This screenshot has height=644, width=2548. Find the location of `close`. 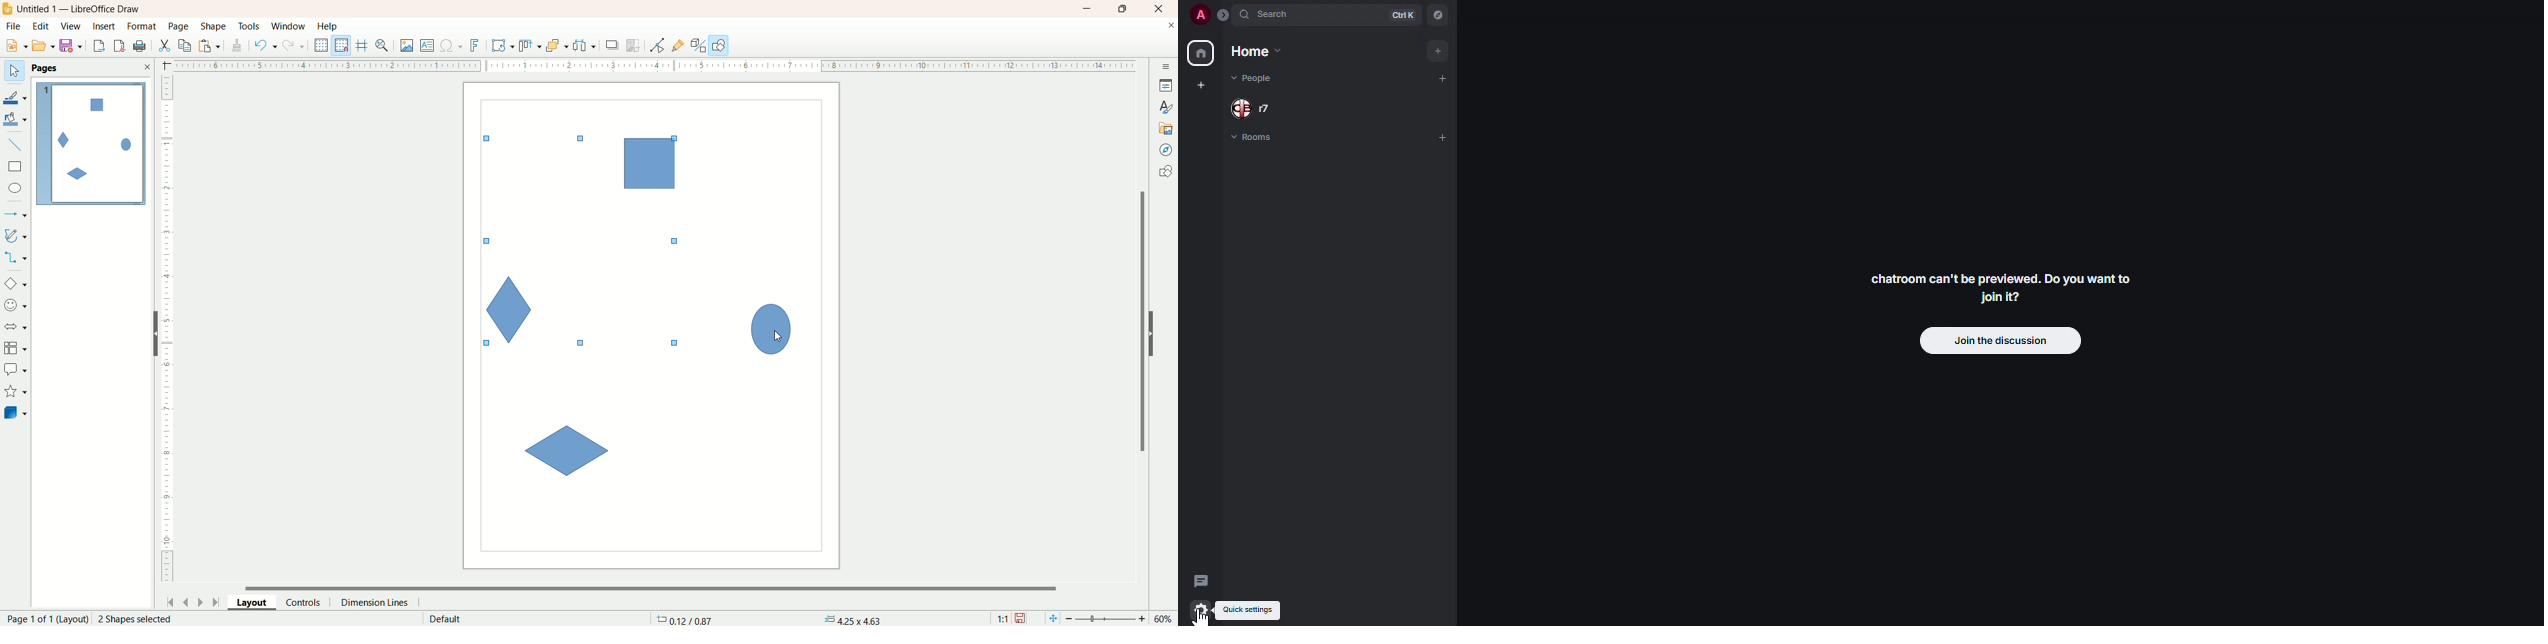

close is located at coordinates (1171, 28).